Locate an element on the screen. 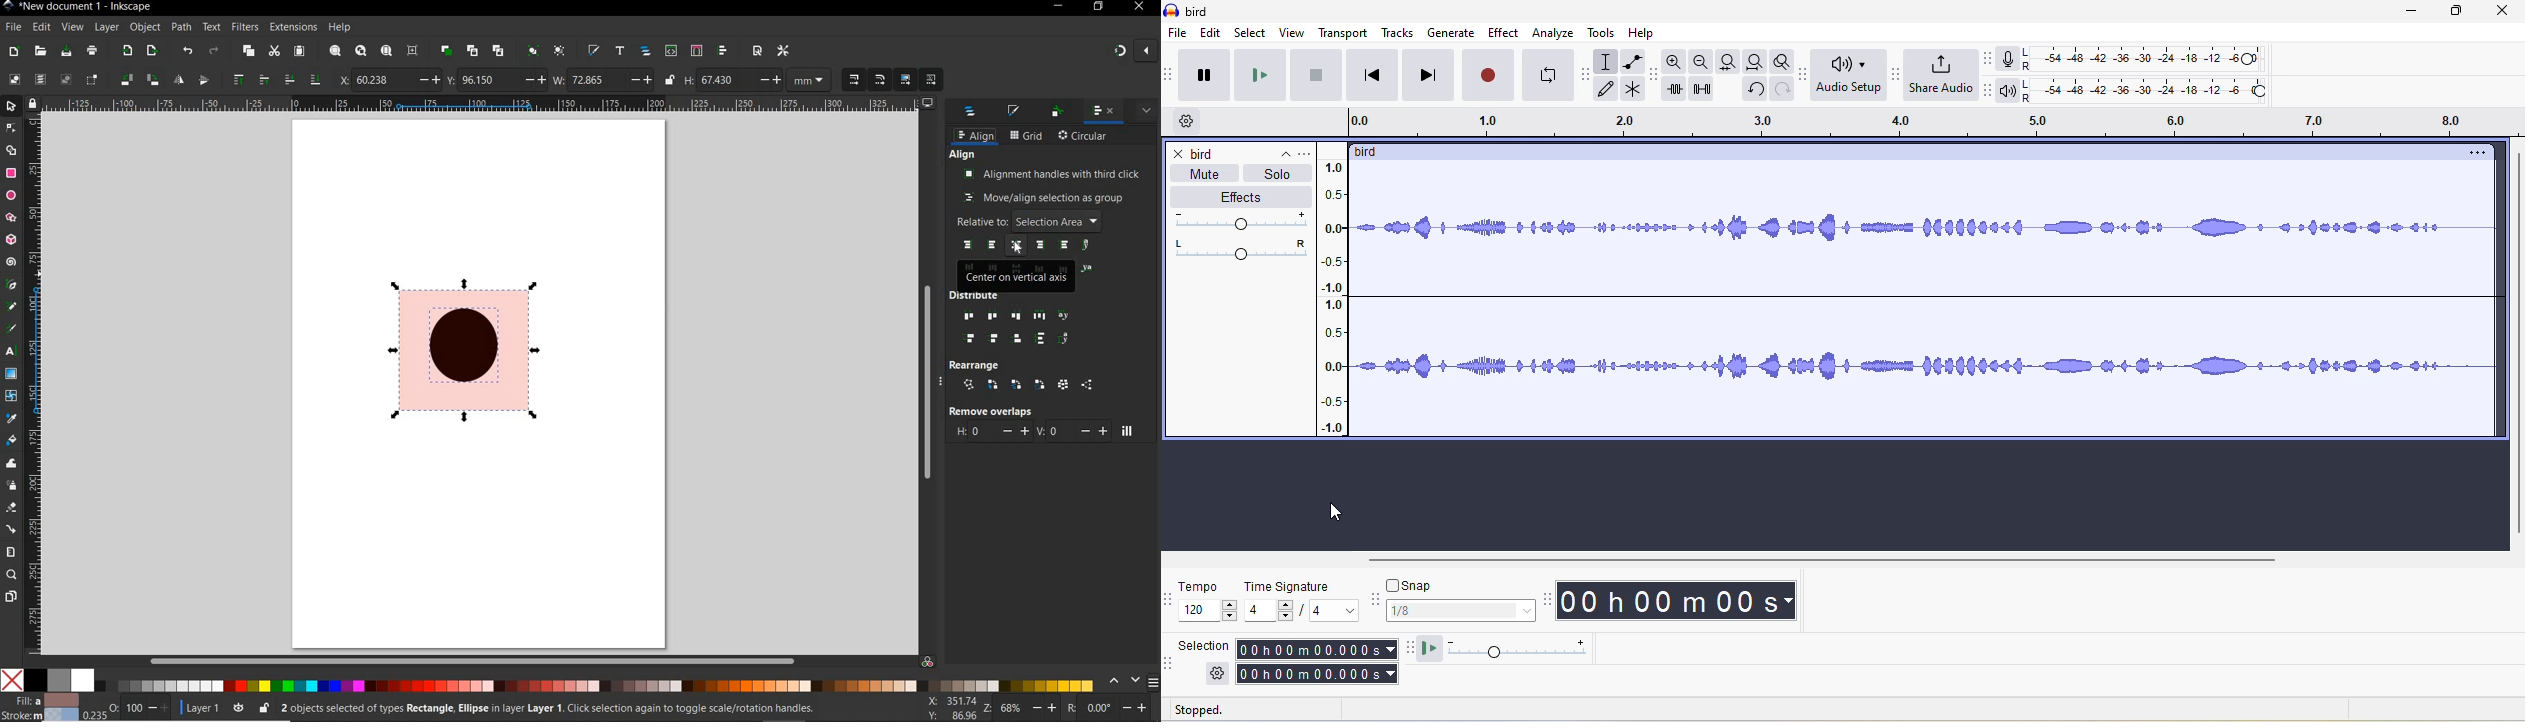  EVEN VERTICAL GAPS is located at coordinates (1042, 338).